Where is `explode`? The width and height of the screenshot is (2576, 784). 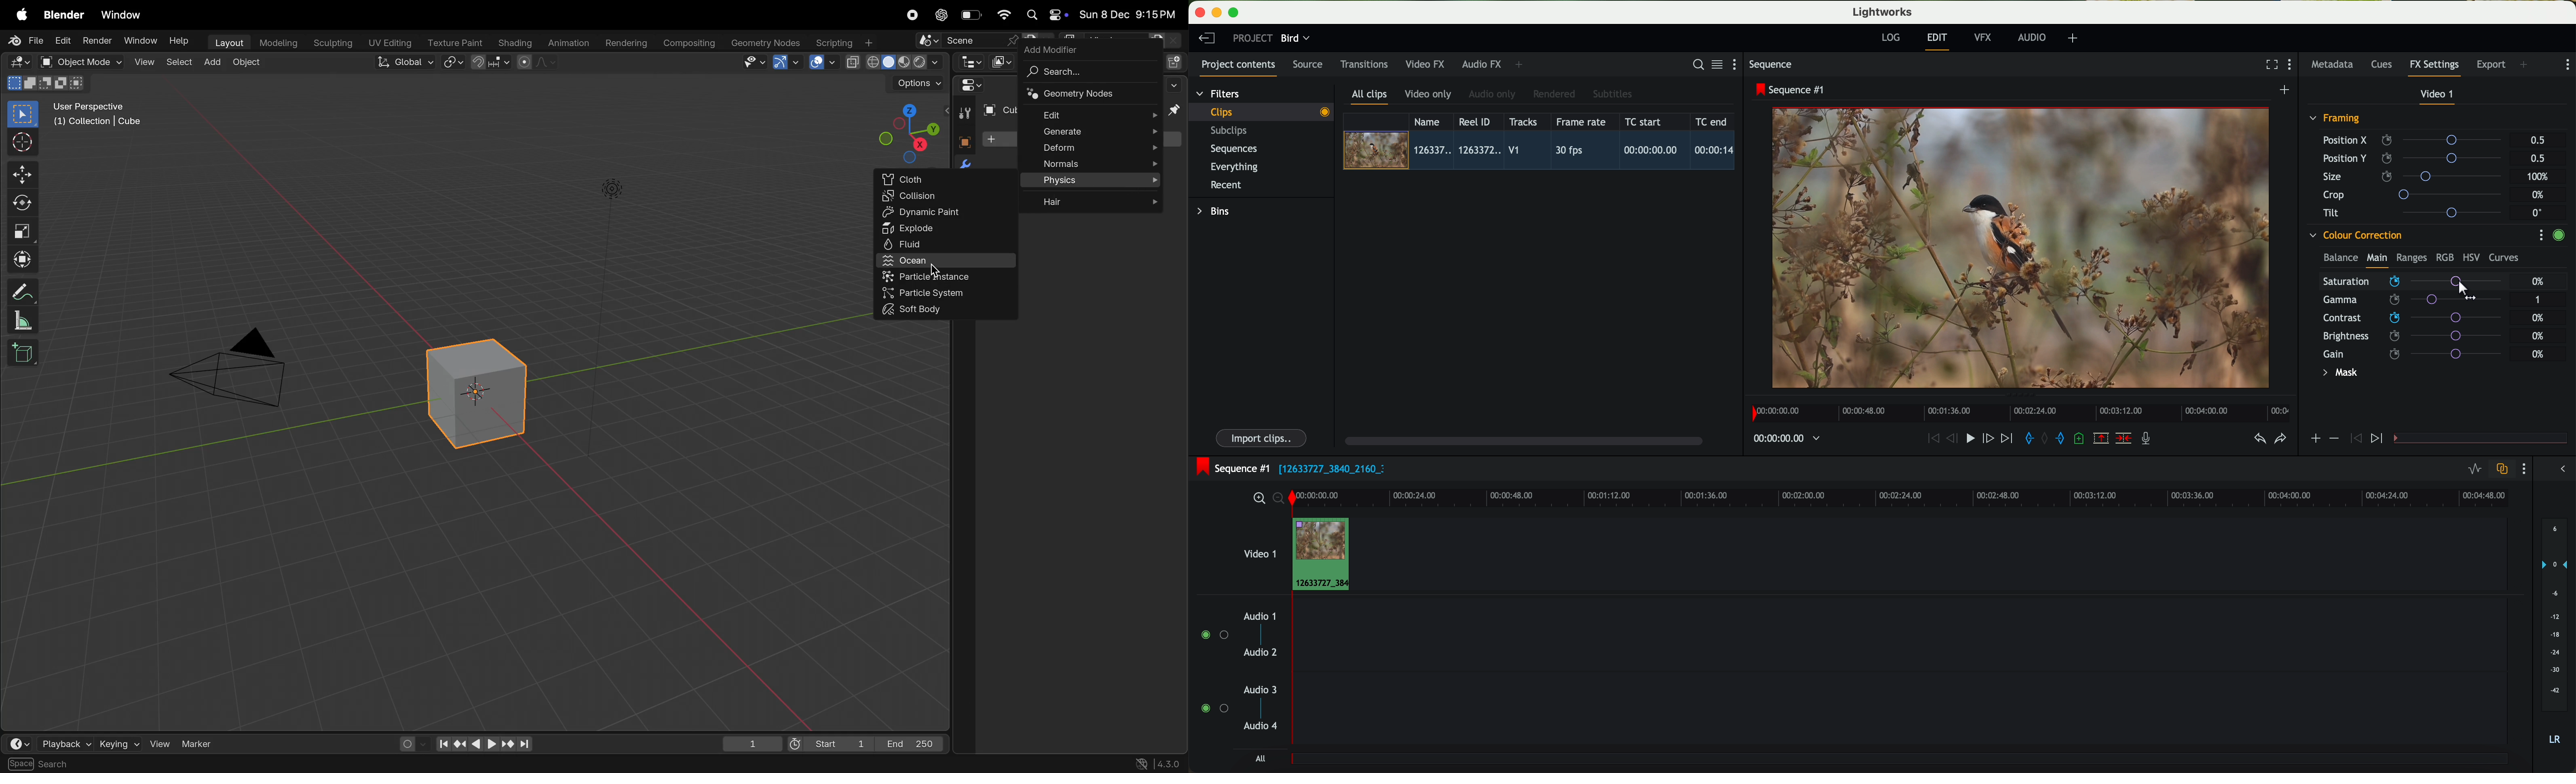
explode is located at coordinates (947, 228).